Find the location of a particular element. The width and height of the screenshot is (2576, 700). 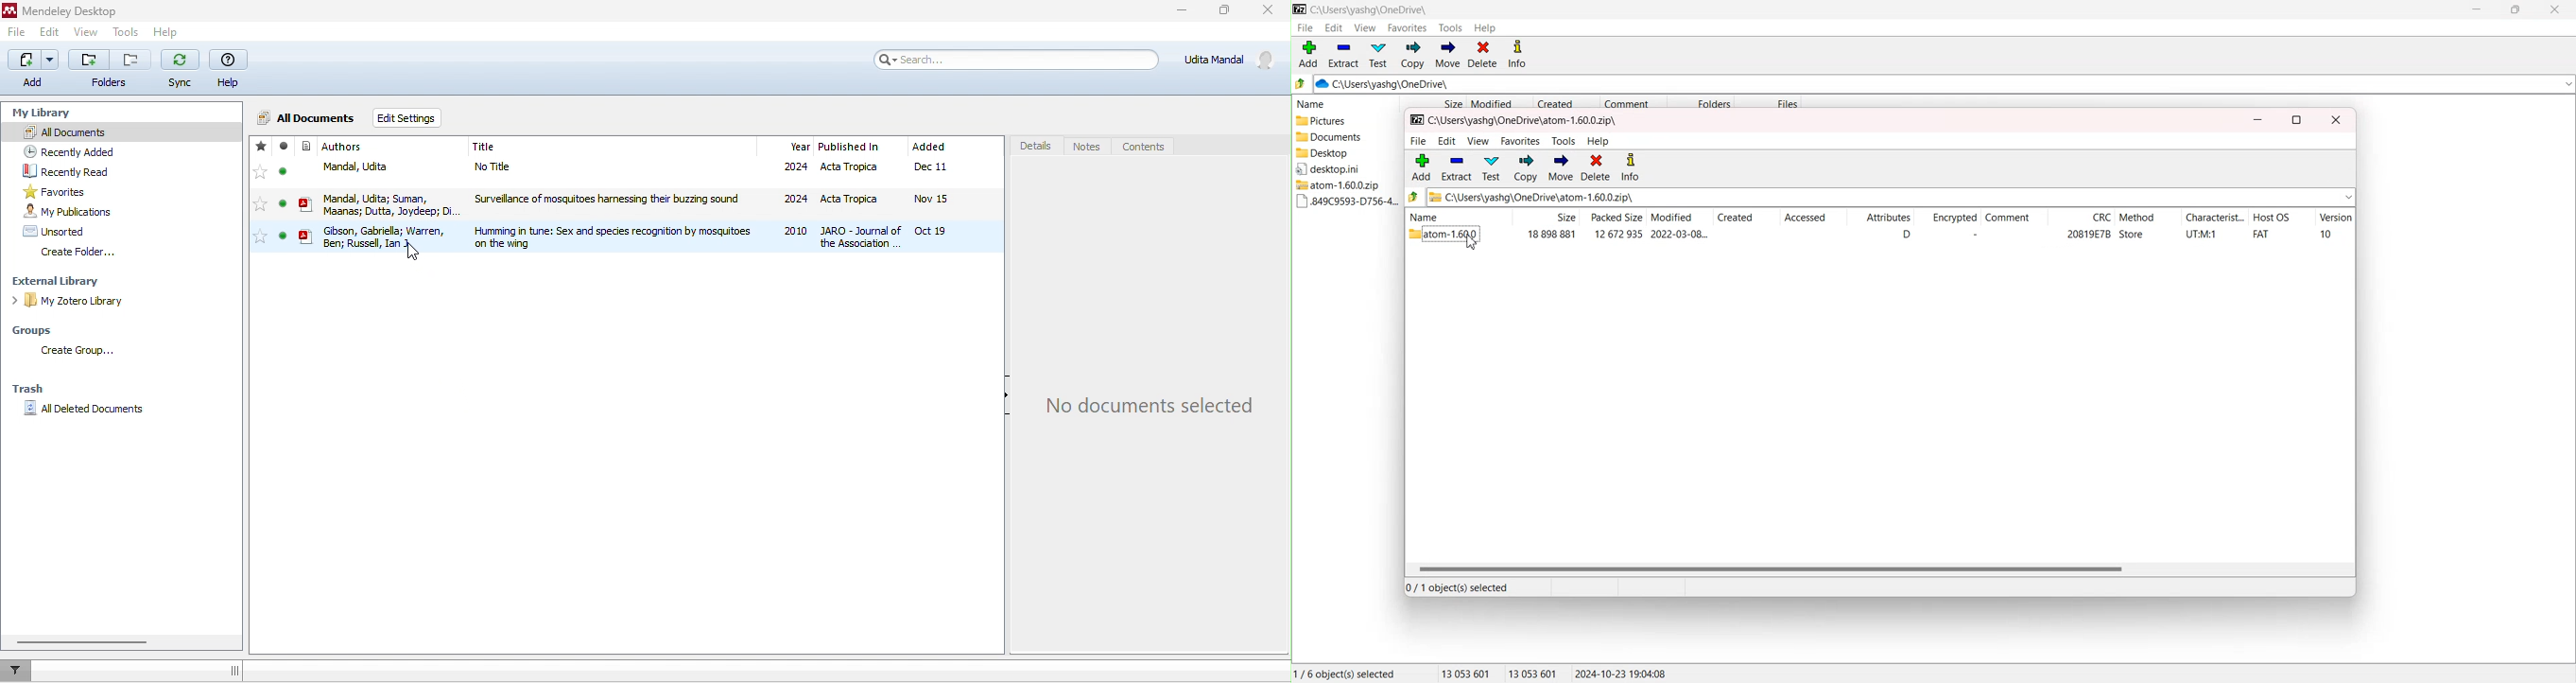

extract is located at coordinates (1456, 167).